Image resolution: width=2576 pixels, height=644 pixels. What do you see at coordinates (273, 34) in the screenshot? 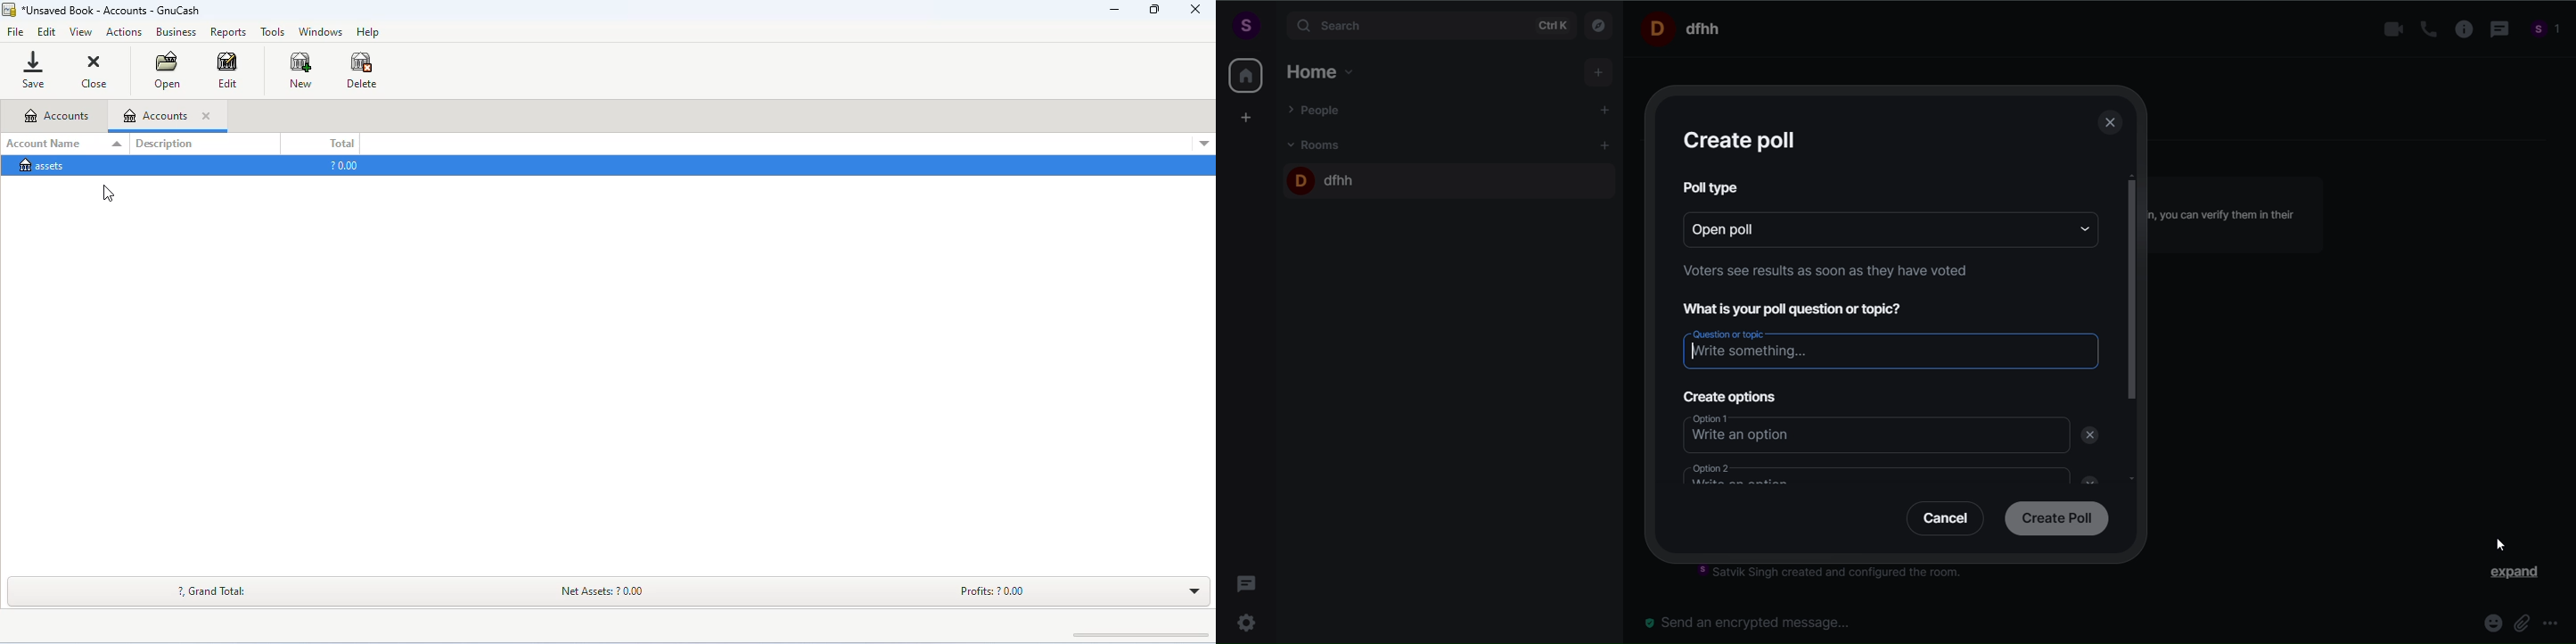
I see `tools` at bounding box center [273, 34].